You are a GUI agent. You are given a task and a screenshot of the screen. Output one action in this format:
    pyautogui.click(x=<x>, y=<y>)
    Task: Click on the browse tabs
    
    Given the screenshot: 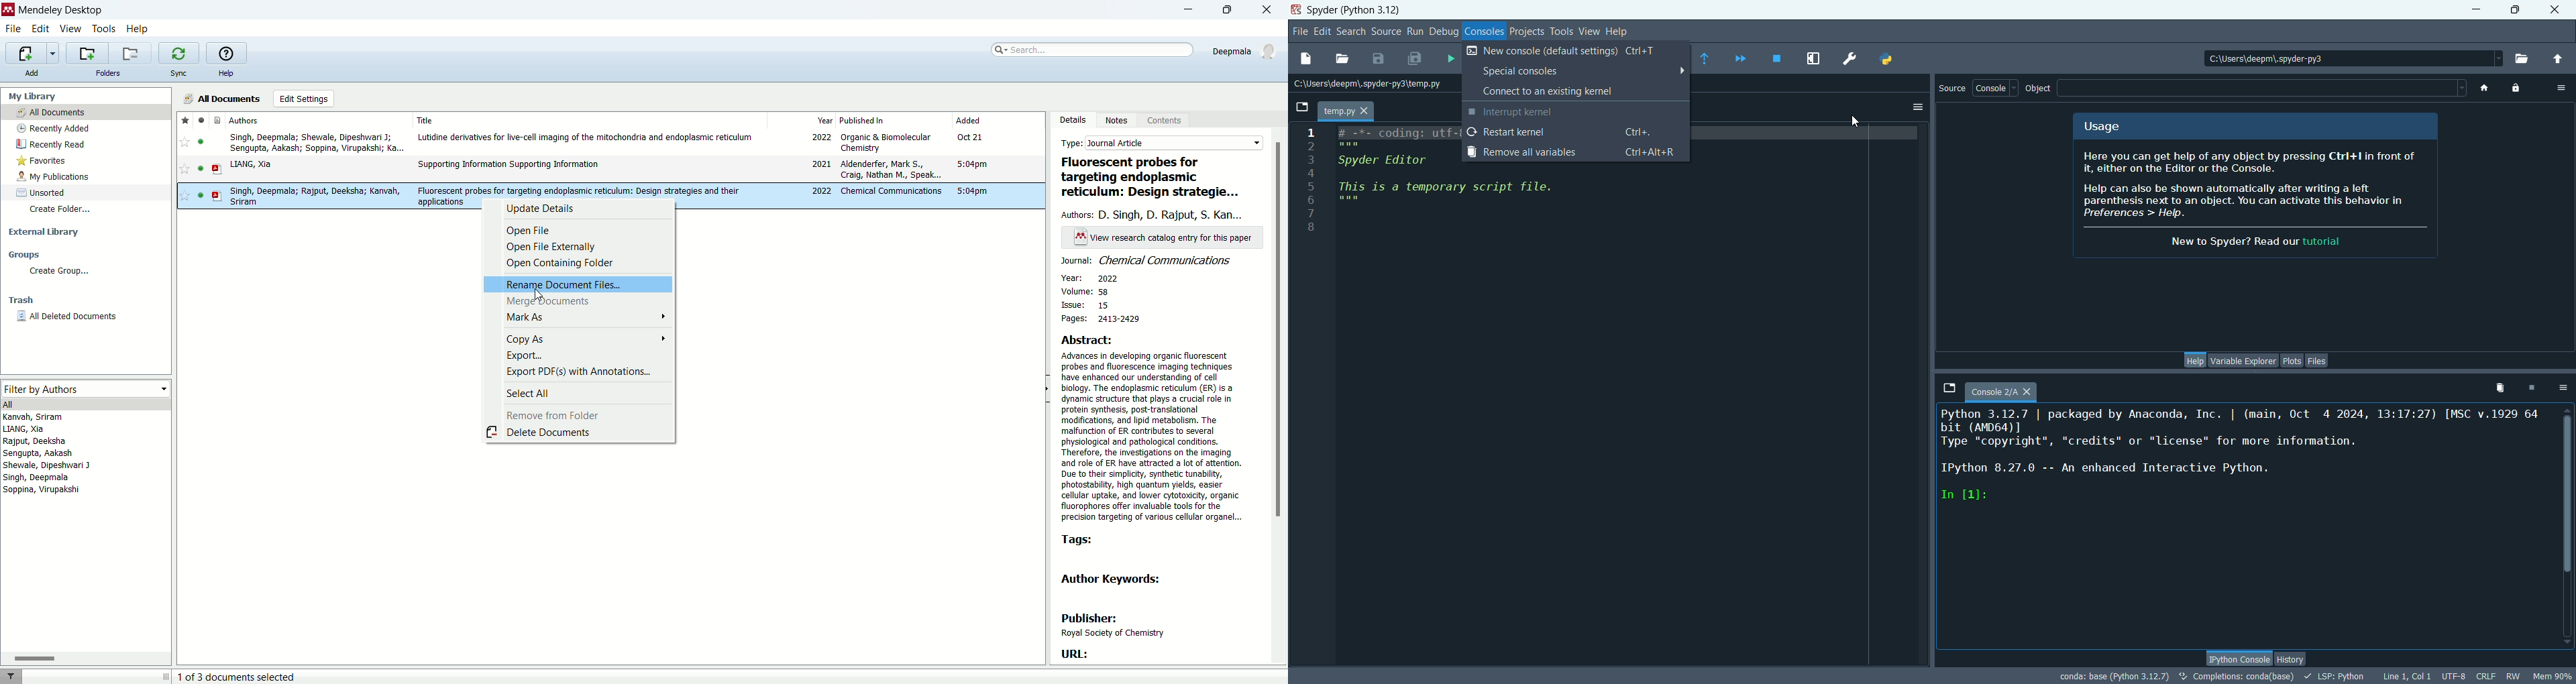 What is the action you would take?
    pyautogui.click(x=1949, y=389)
    